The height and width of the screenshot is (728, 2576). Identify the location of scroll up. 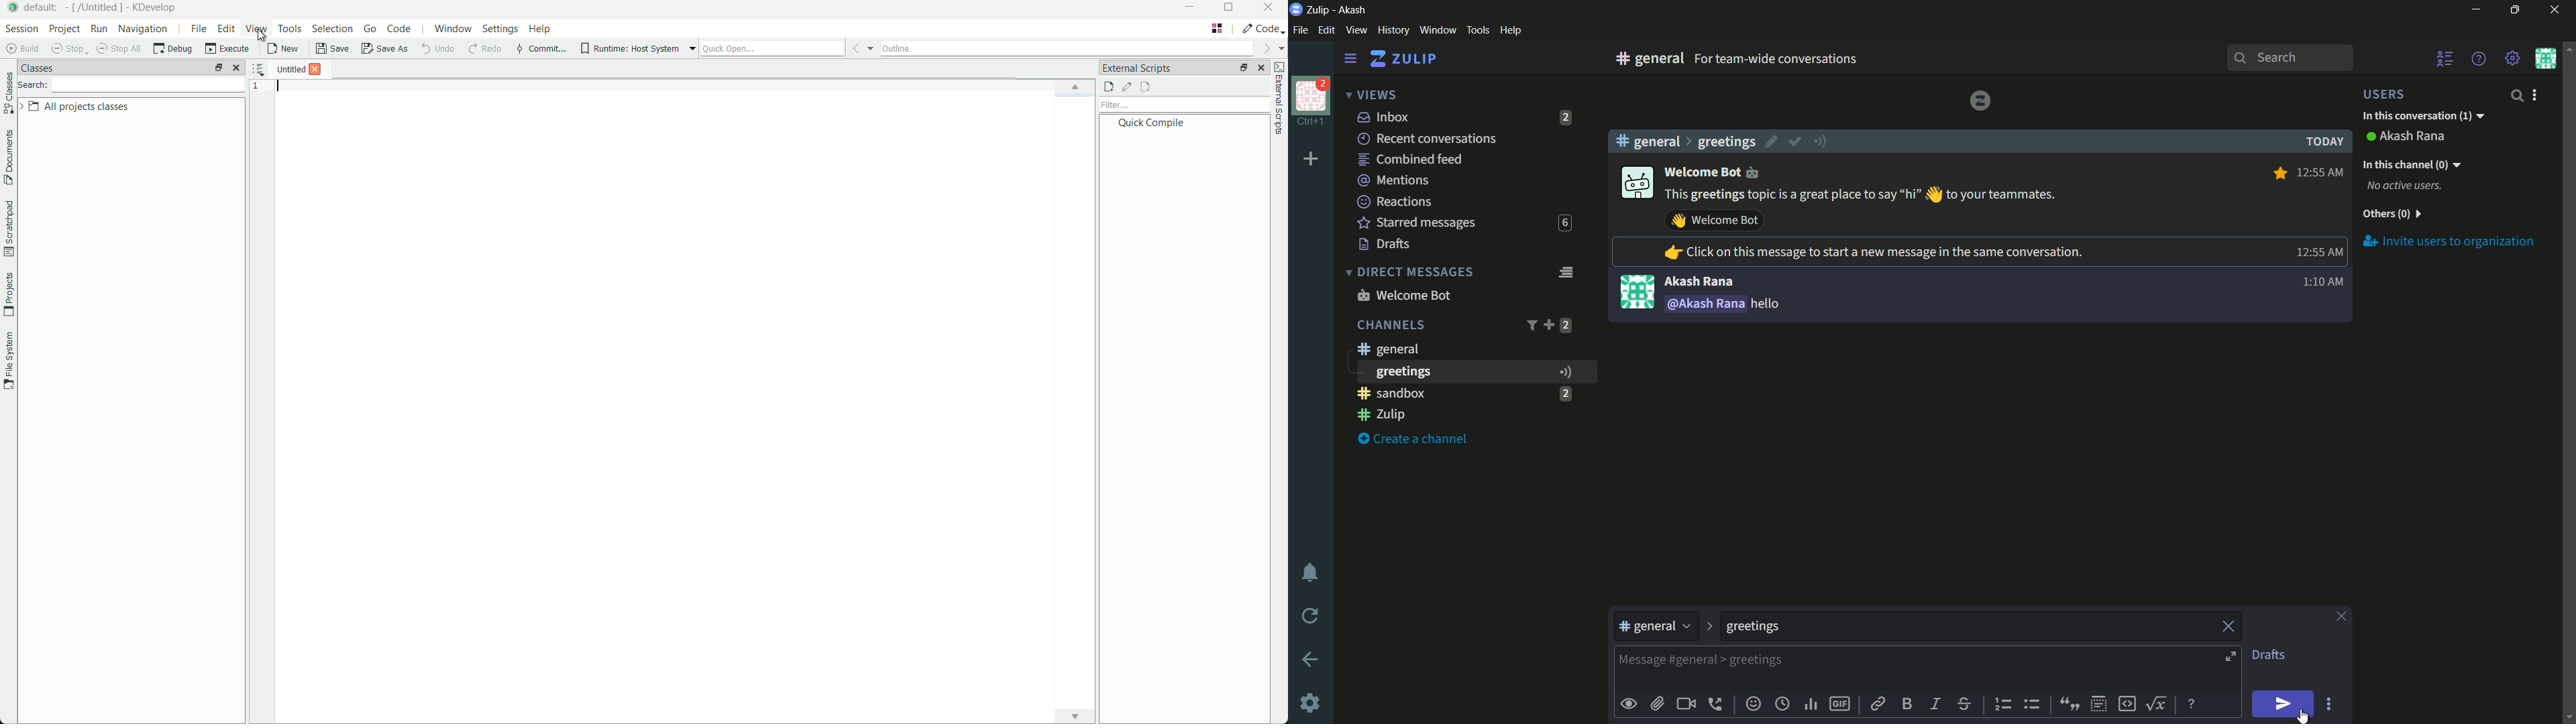
(2568, 48).